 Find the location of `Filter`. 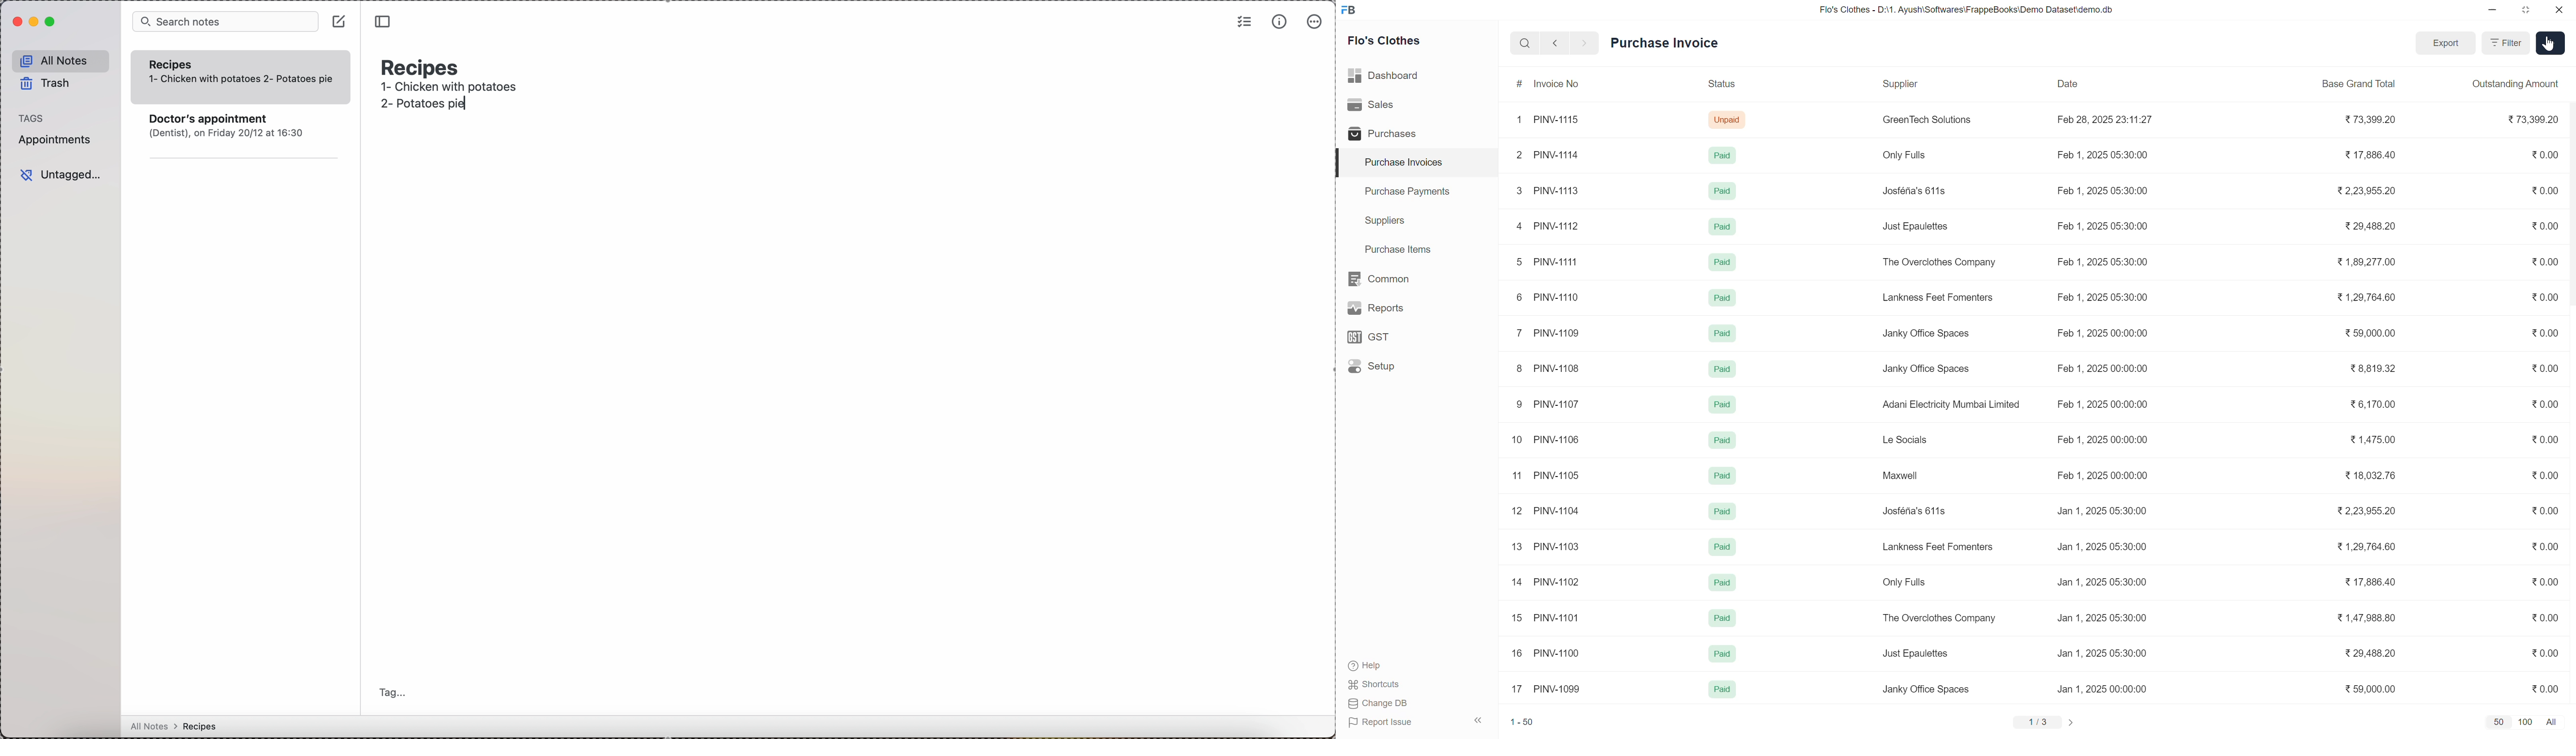

Filter is located at coordinates (2506, 45).